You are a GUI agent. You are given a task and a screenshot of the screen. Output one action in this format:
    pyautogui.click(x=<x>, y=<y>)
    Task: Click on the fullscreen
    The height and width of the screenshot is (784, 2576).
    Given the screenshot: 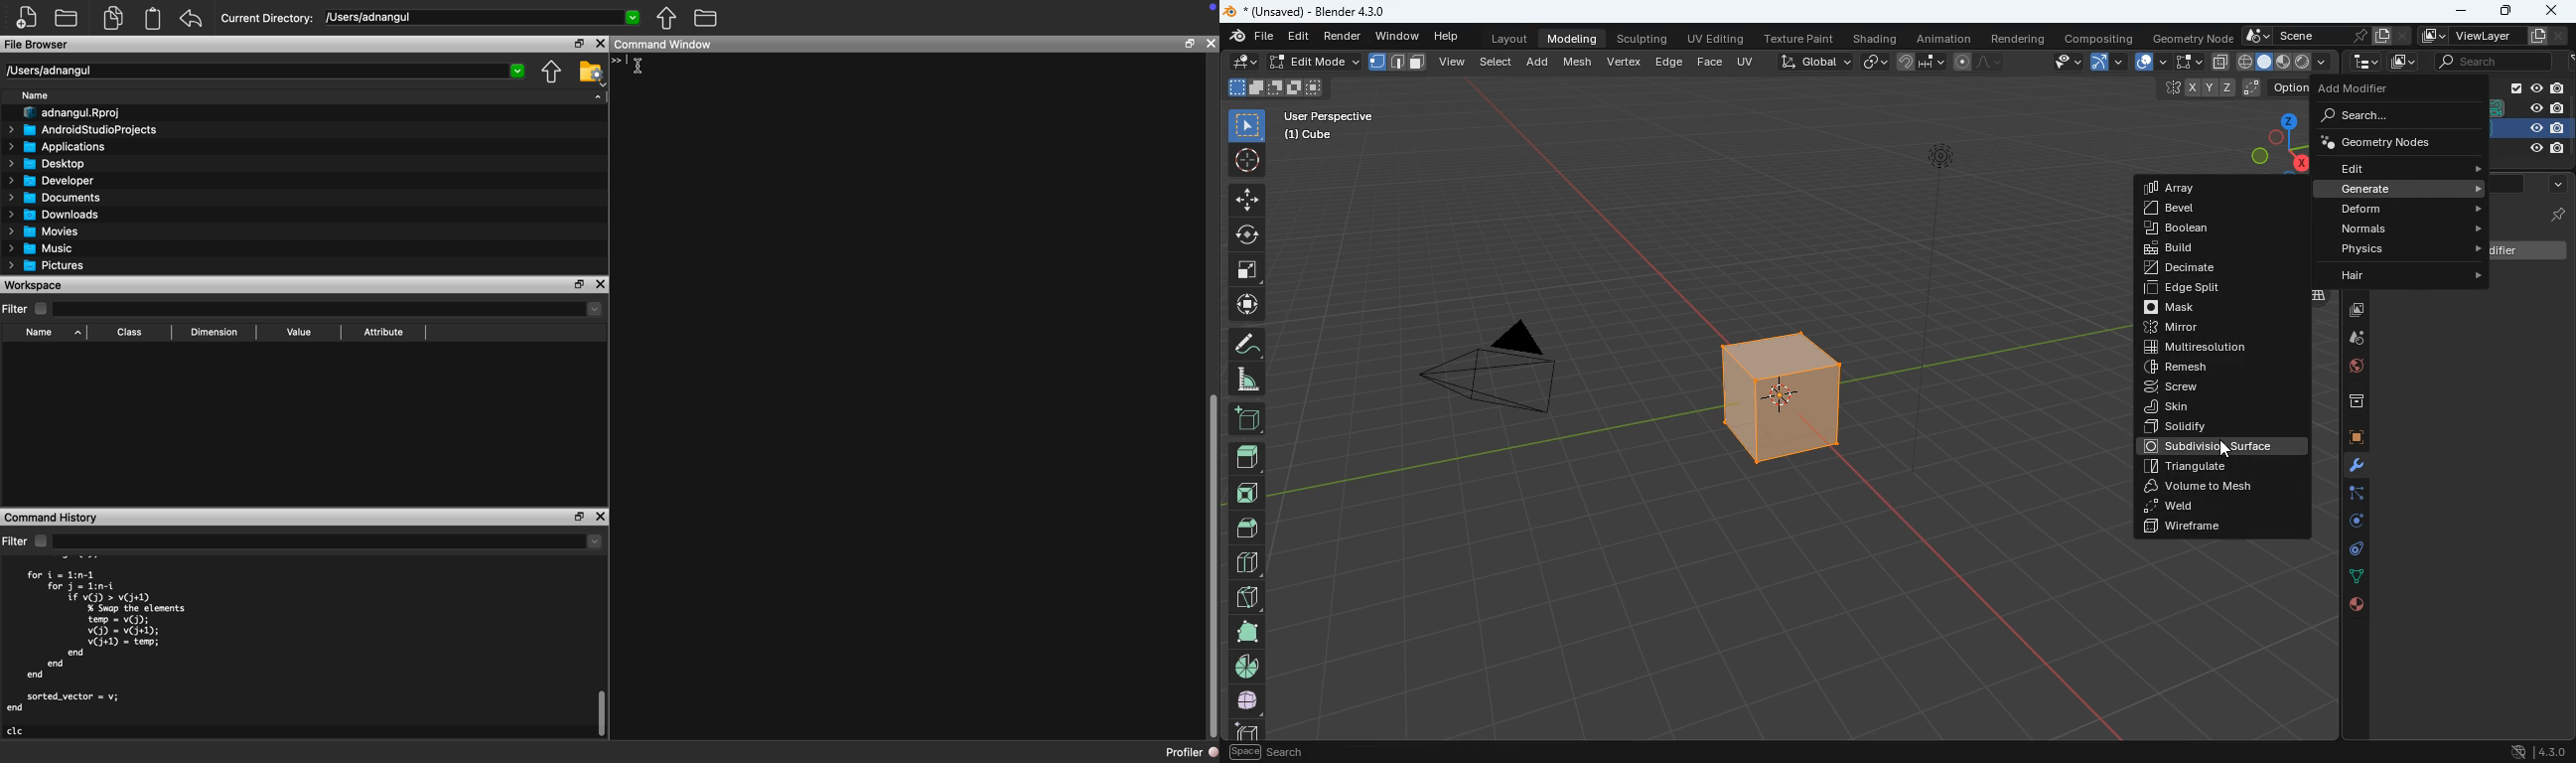 What is the action you would take?
    pyautogui.click(x=2182, y=61)
    